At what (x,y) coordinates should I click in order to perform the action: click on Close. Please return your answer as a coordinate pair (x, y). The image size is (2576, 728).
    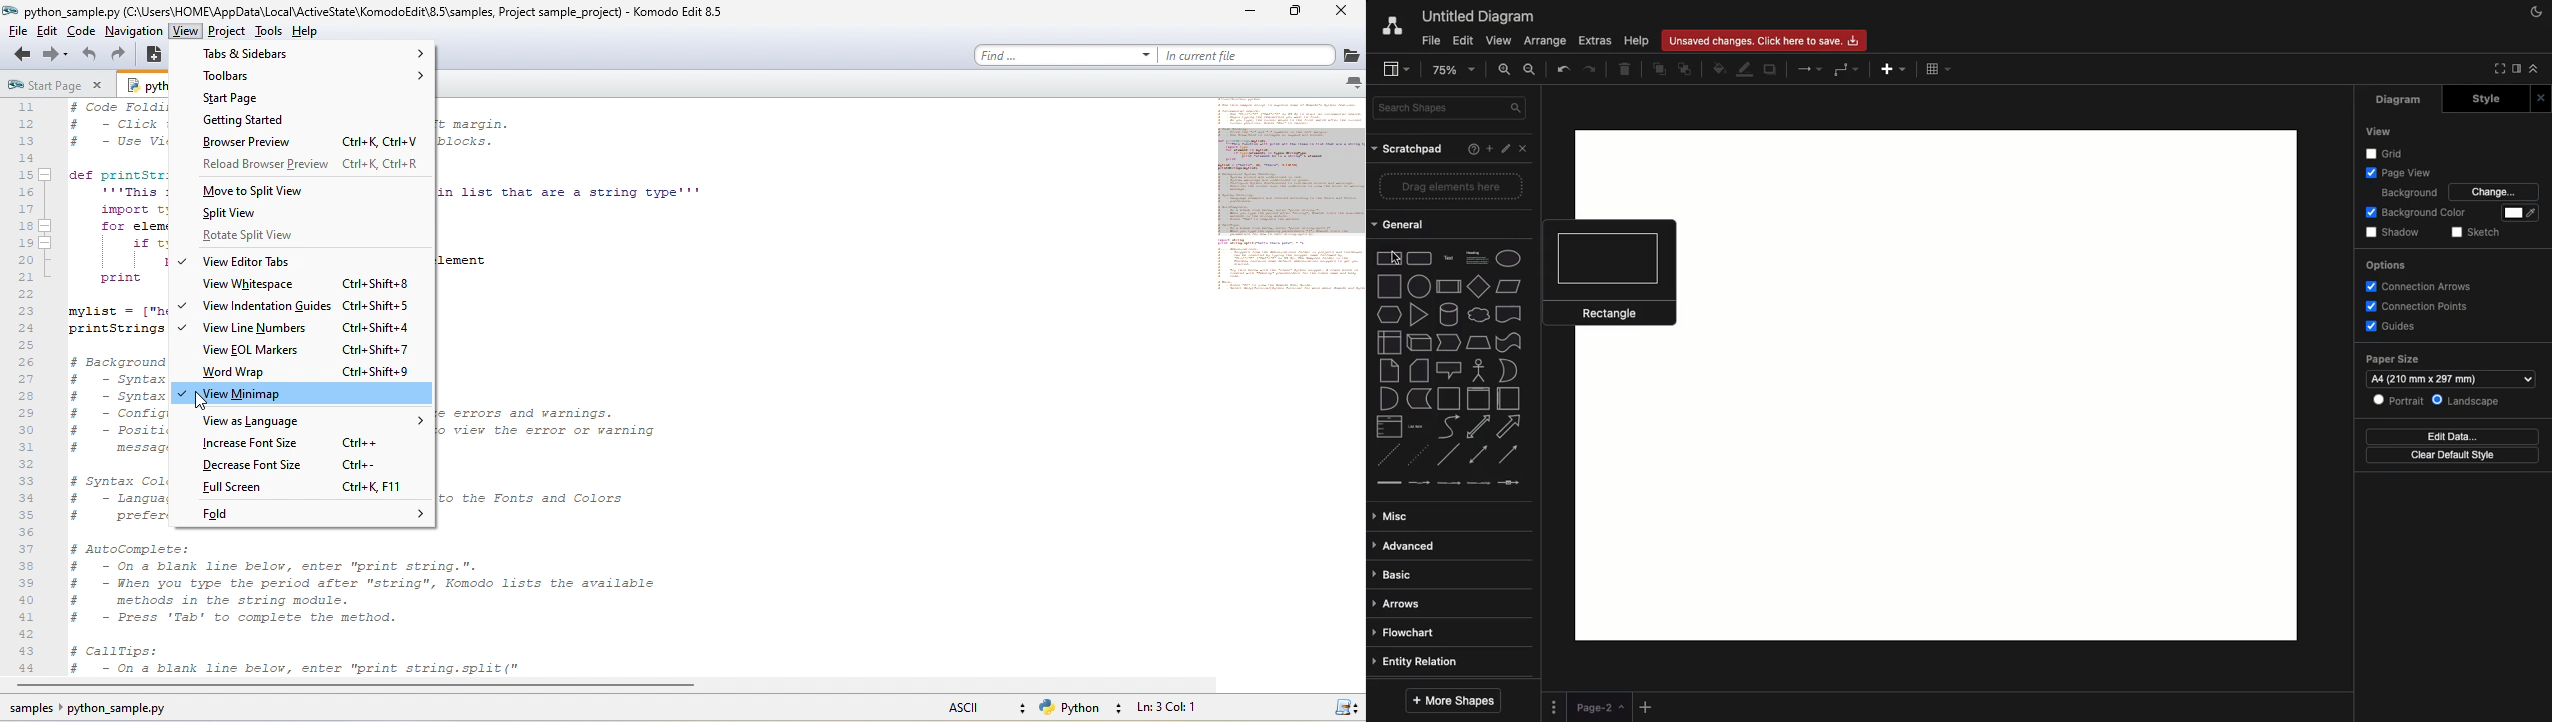
    Looking at the image, I should click on (1522, 151).